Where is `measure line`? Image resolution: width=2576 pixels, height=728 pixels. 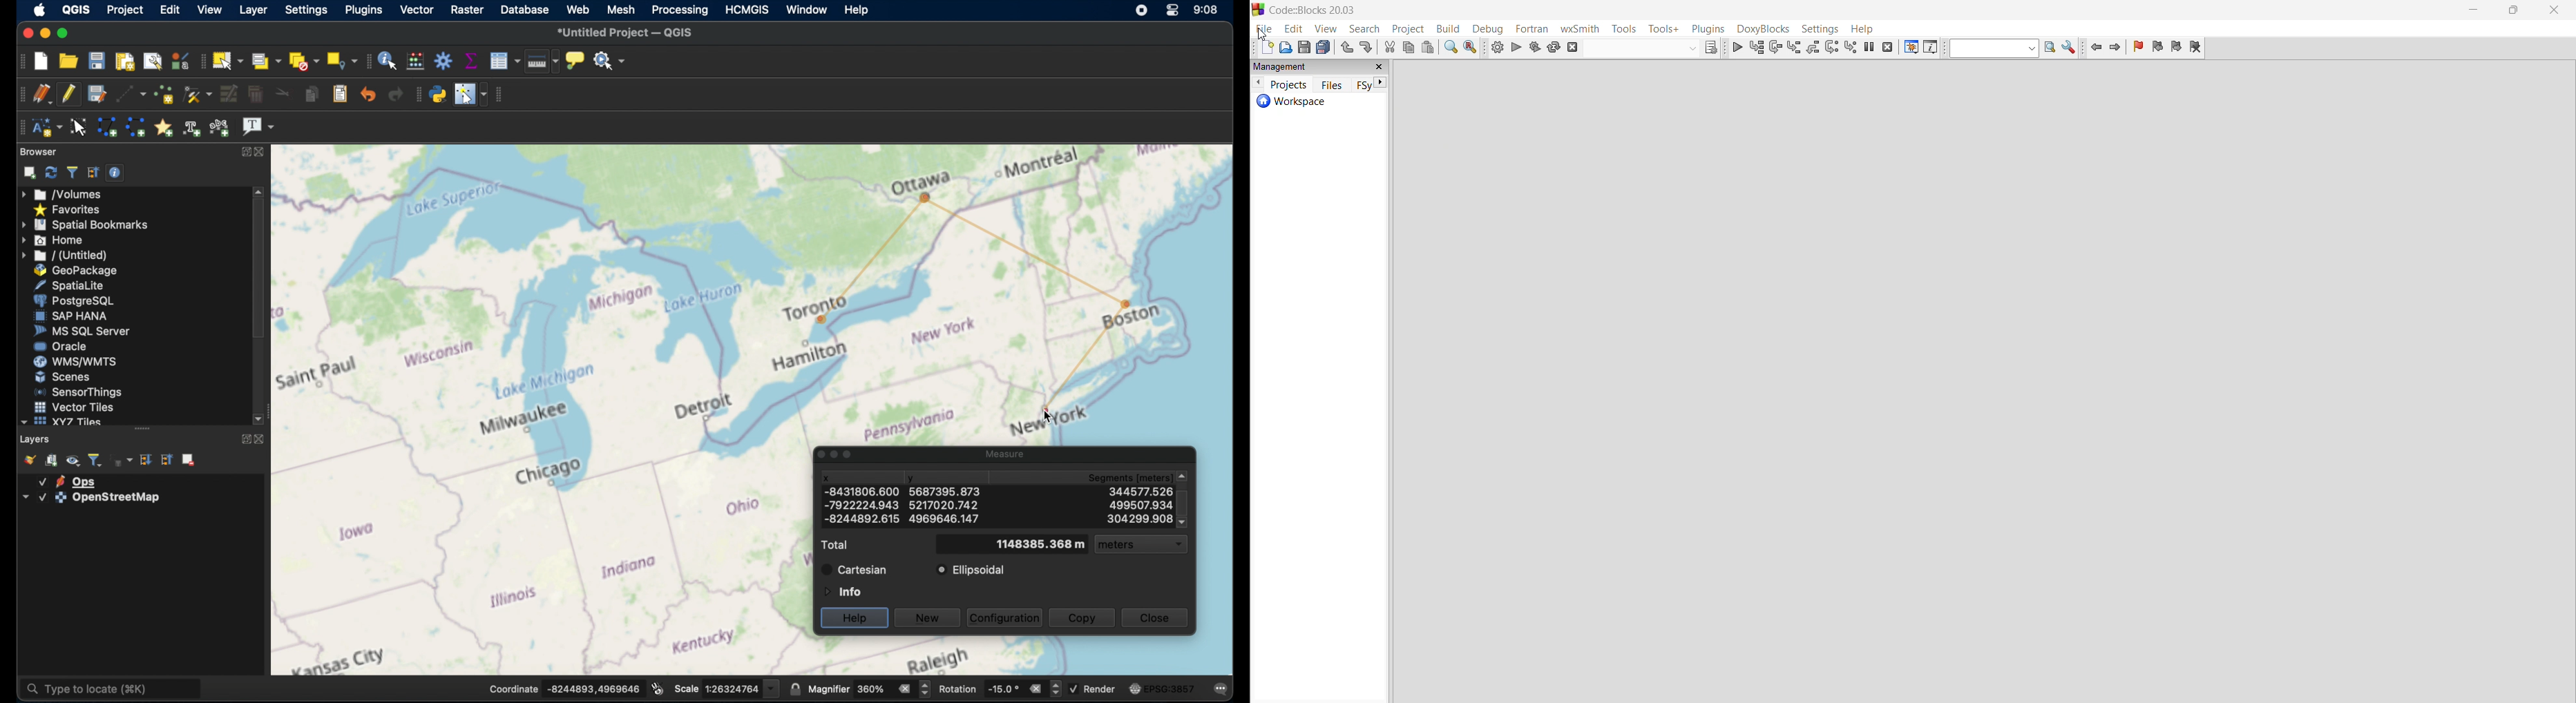 measure line is located at coordinates (542, 64).